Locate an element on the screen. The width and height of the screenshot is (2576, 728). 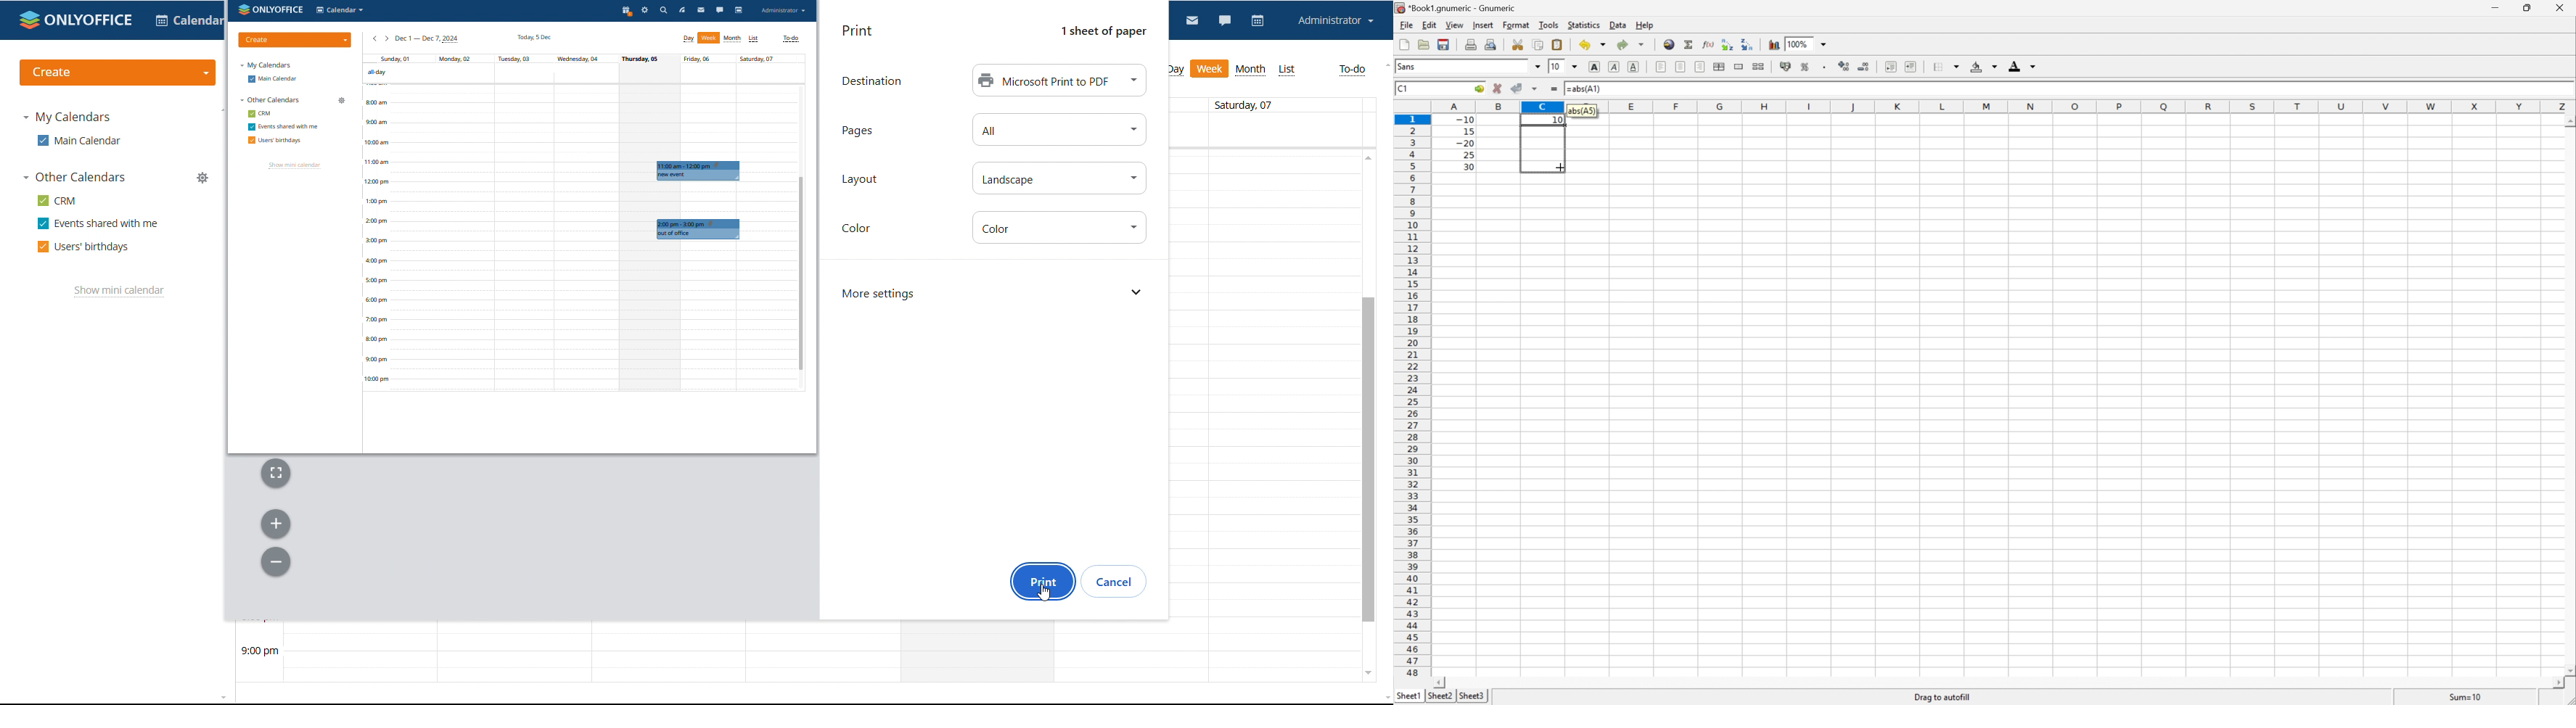
Sans is located at coordinates (1408, 66).